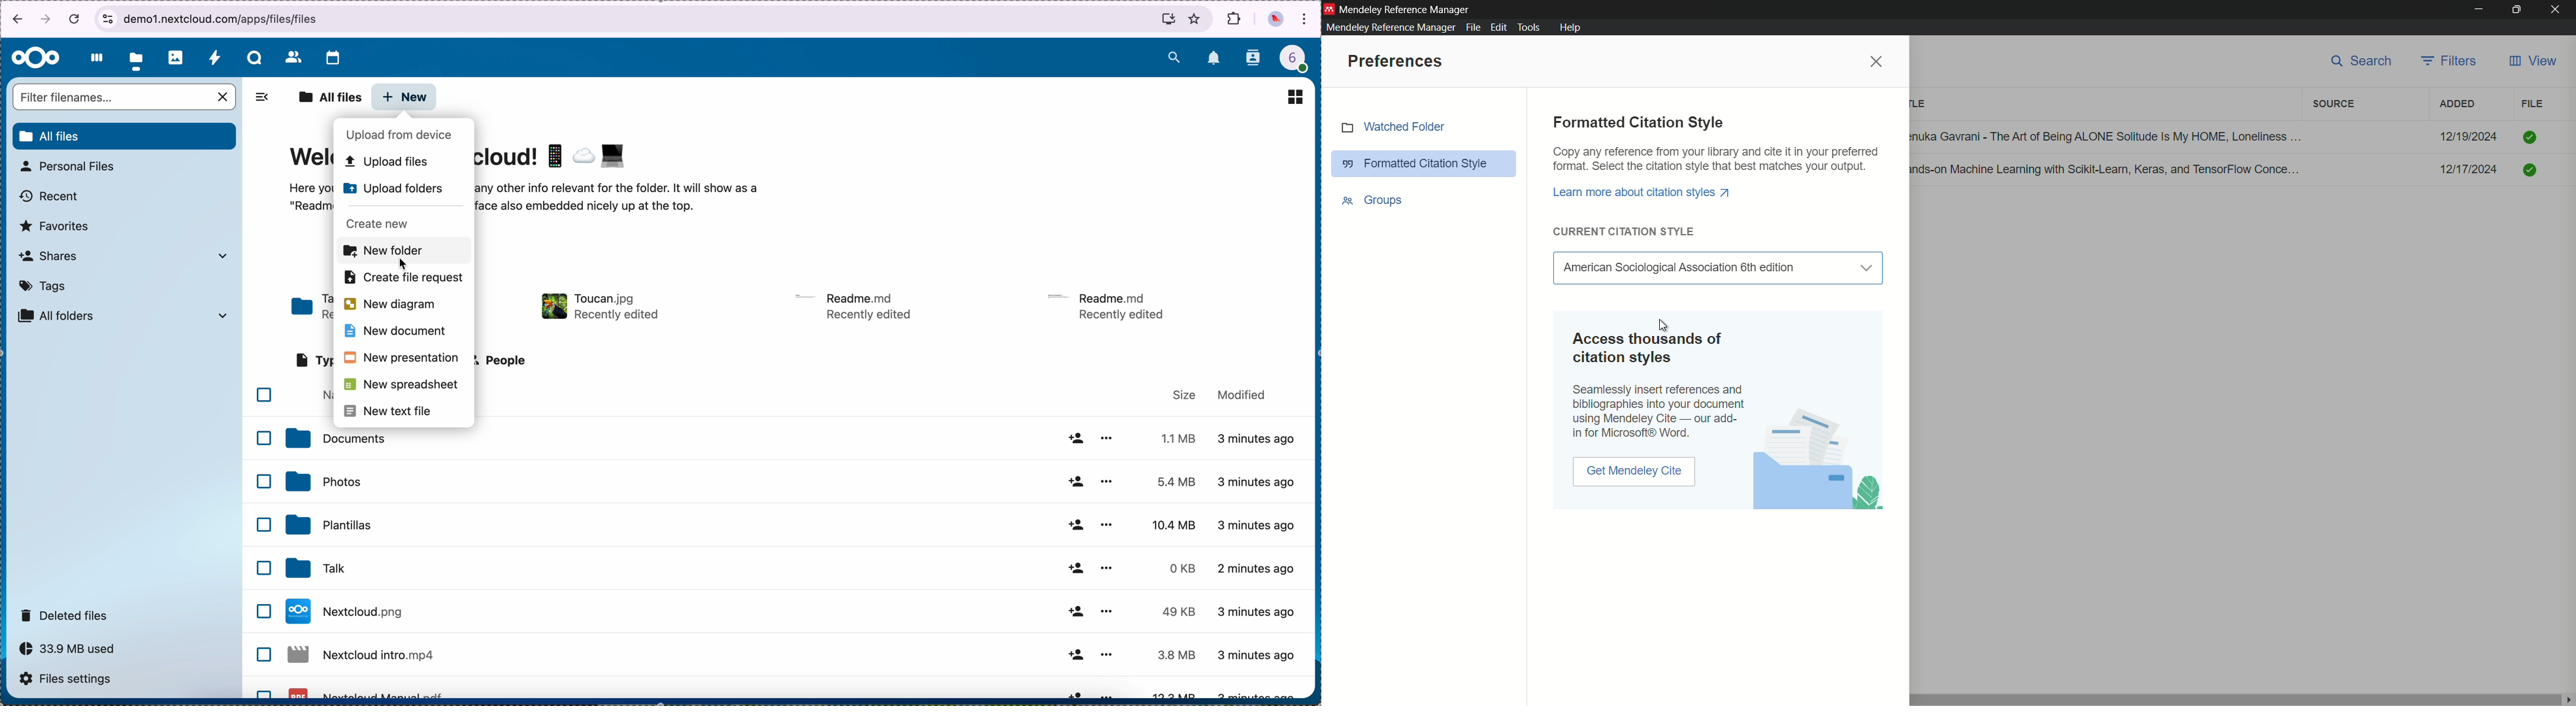 The width and height of the screenshot is (2576, 728). What do you see at coordinates (1643, 192) in the screenshot?
I see `Learn more about citation styles` at bounding box center [1643, 192].